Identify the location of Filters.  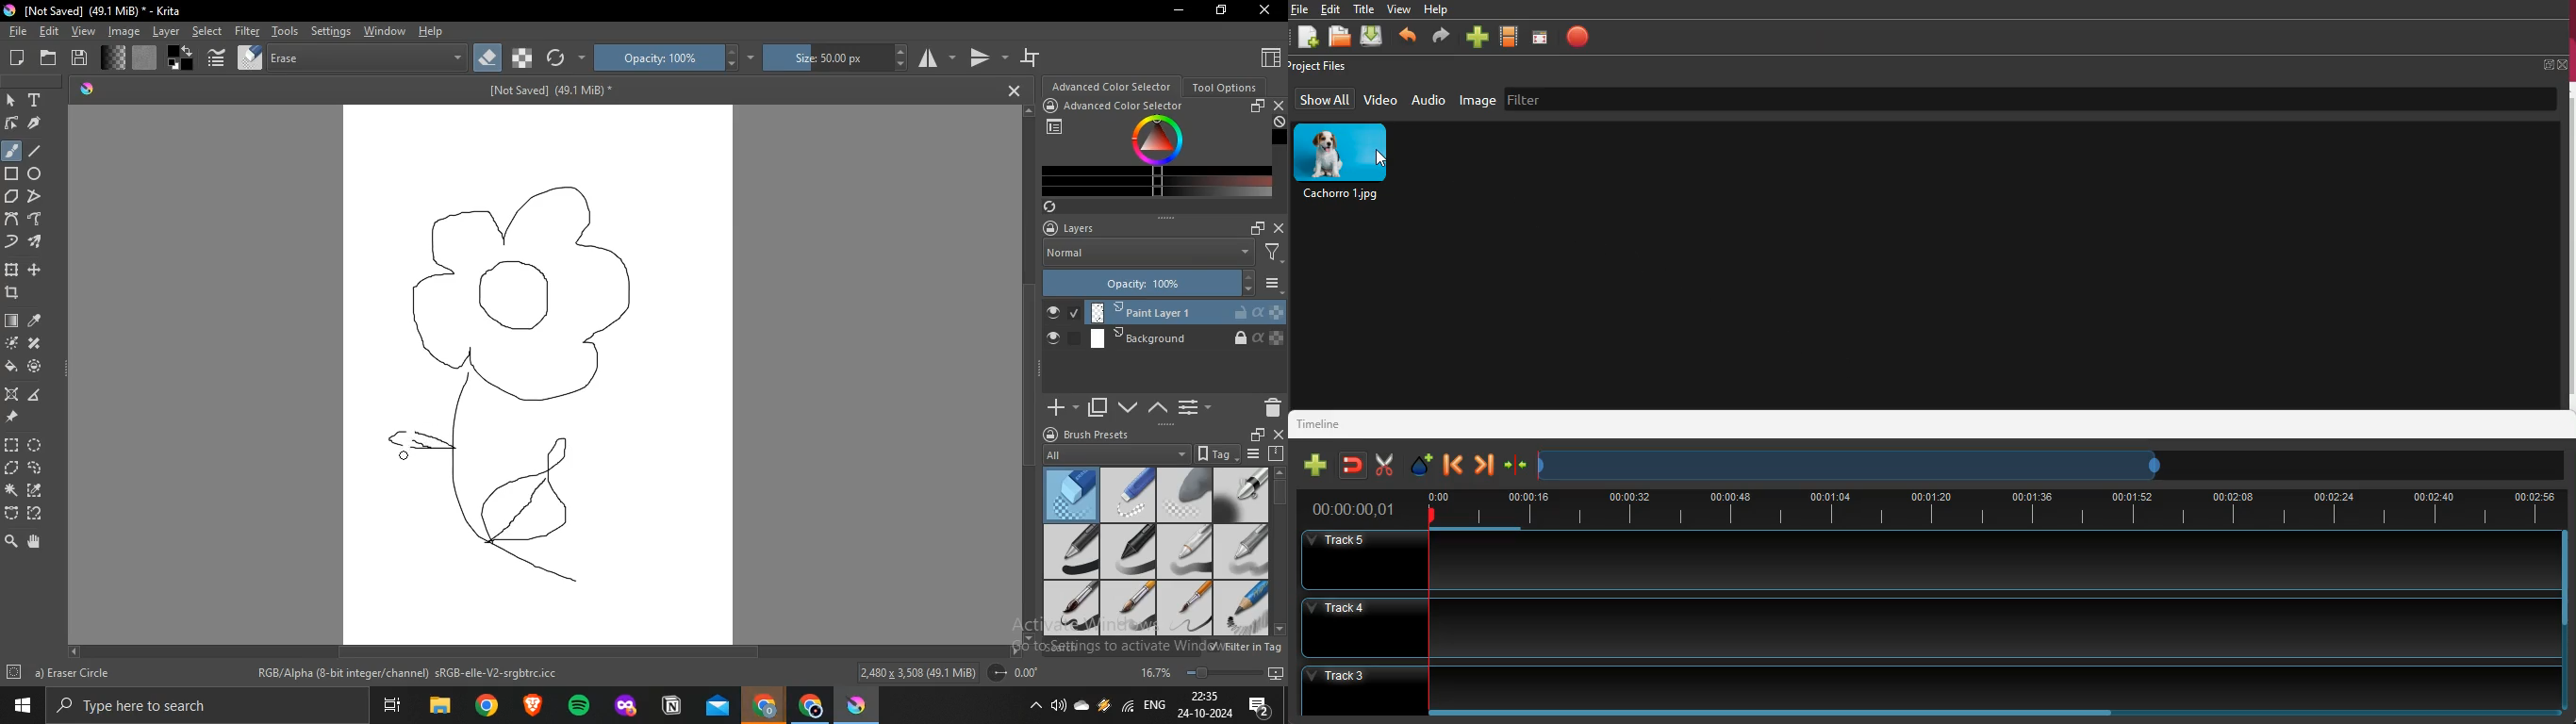
(1274, 254).